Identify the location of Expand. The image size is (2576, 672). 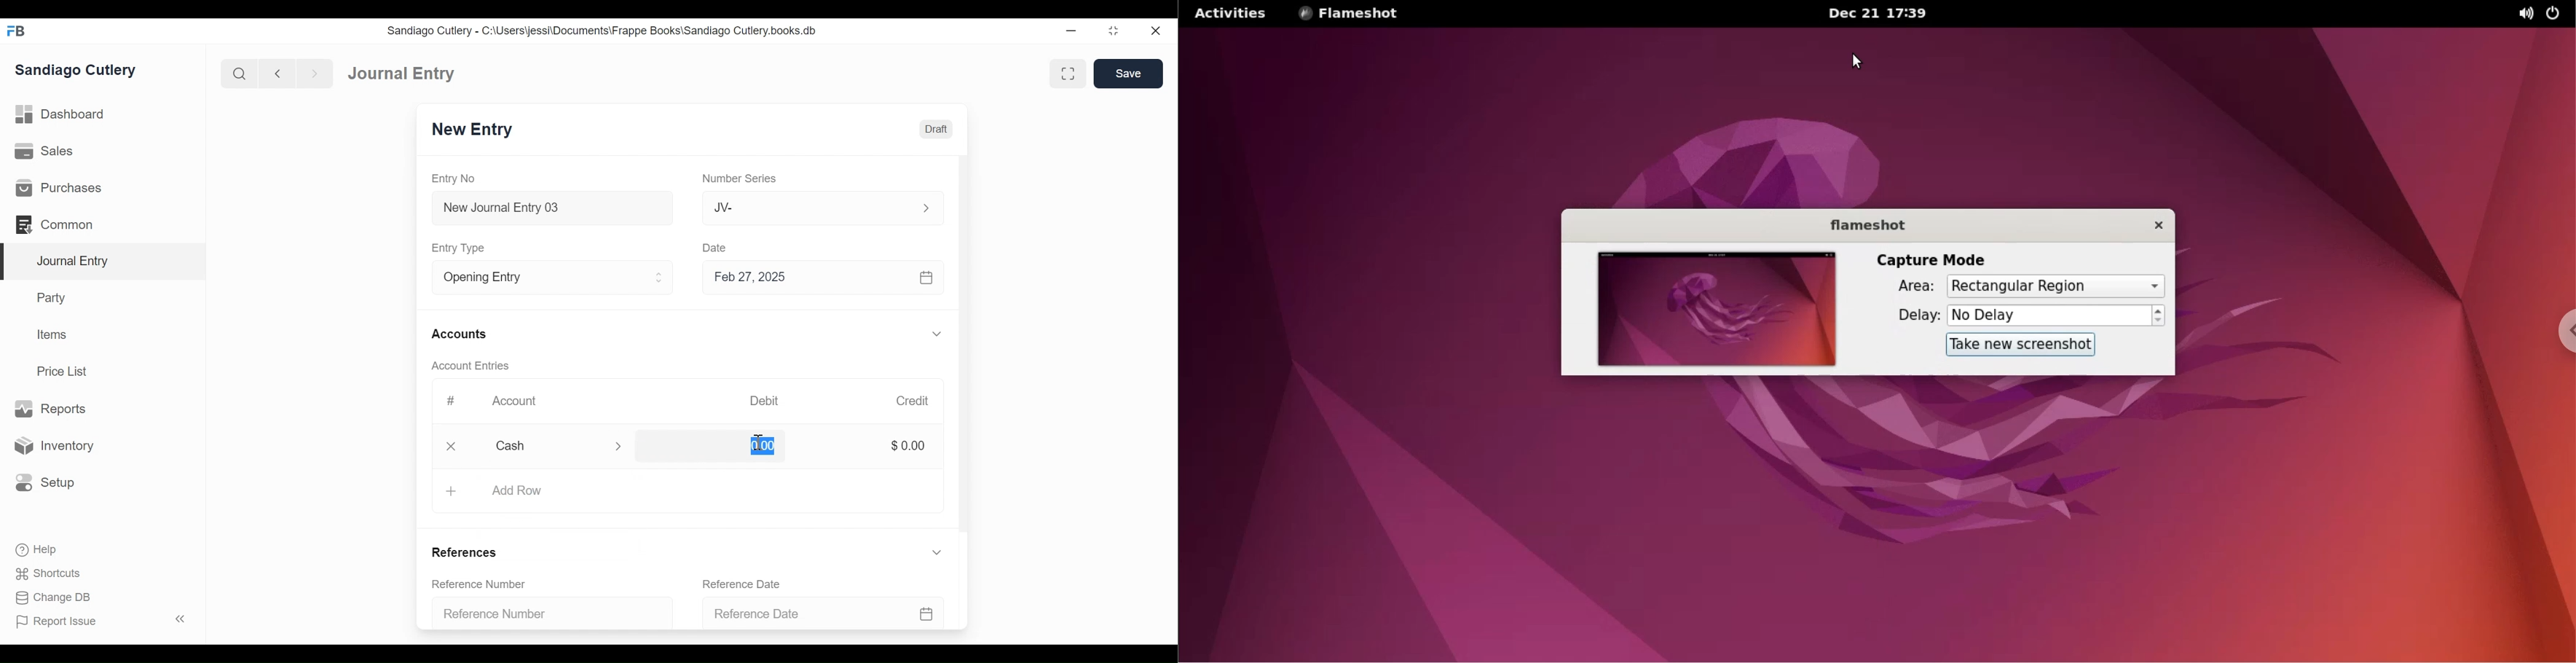
(938, 551).